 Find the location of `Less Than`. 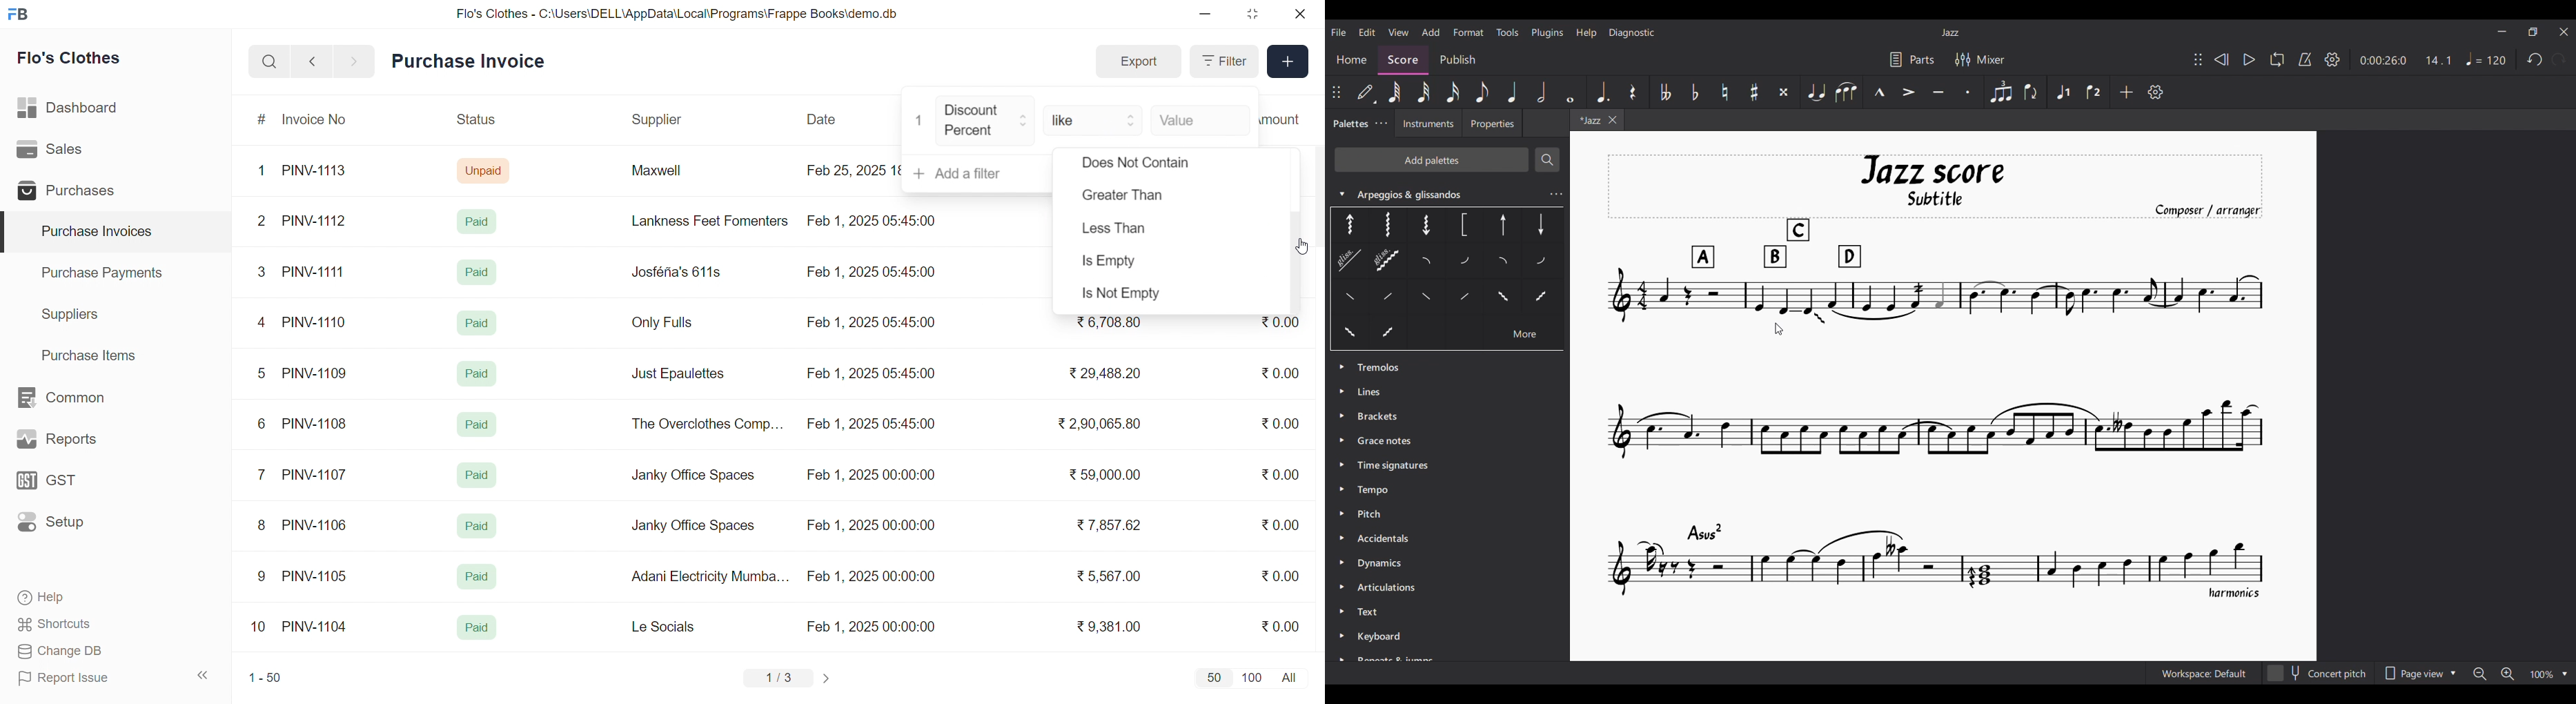

Less Than is located at coordinates (1125, 229).